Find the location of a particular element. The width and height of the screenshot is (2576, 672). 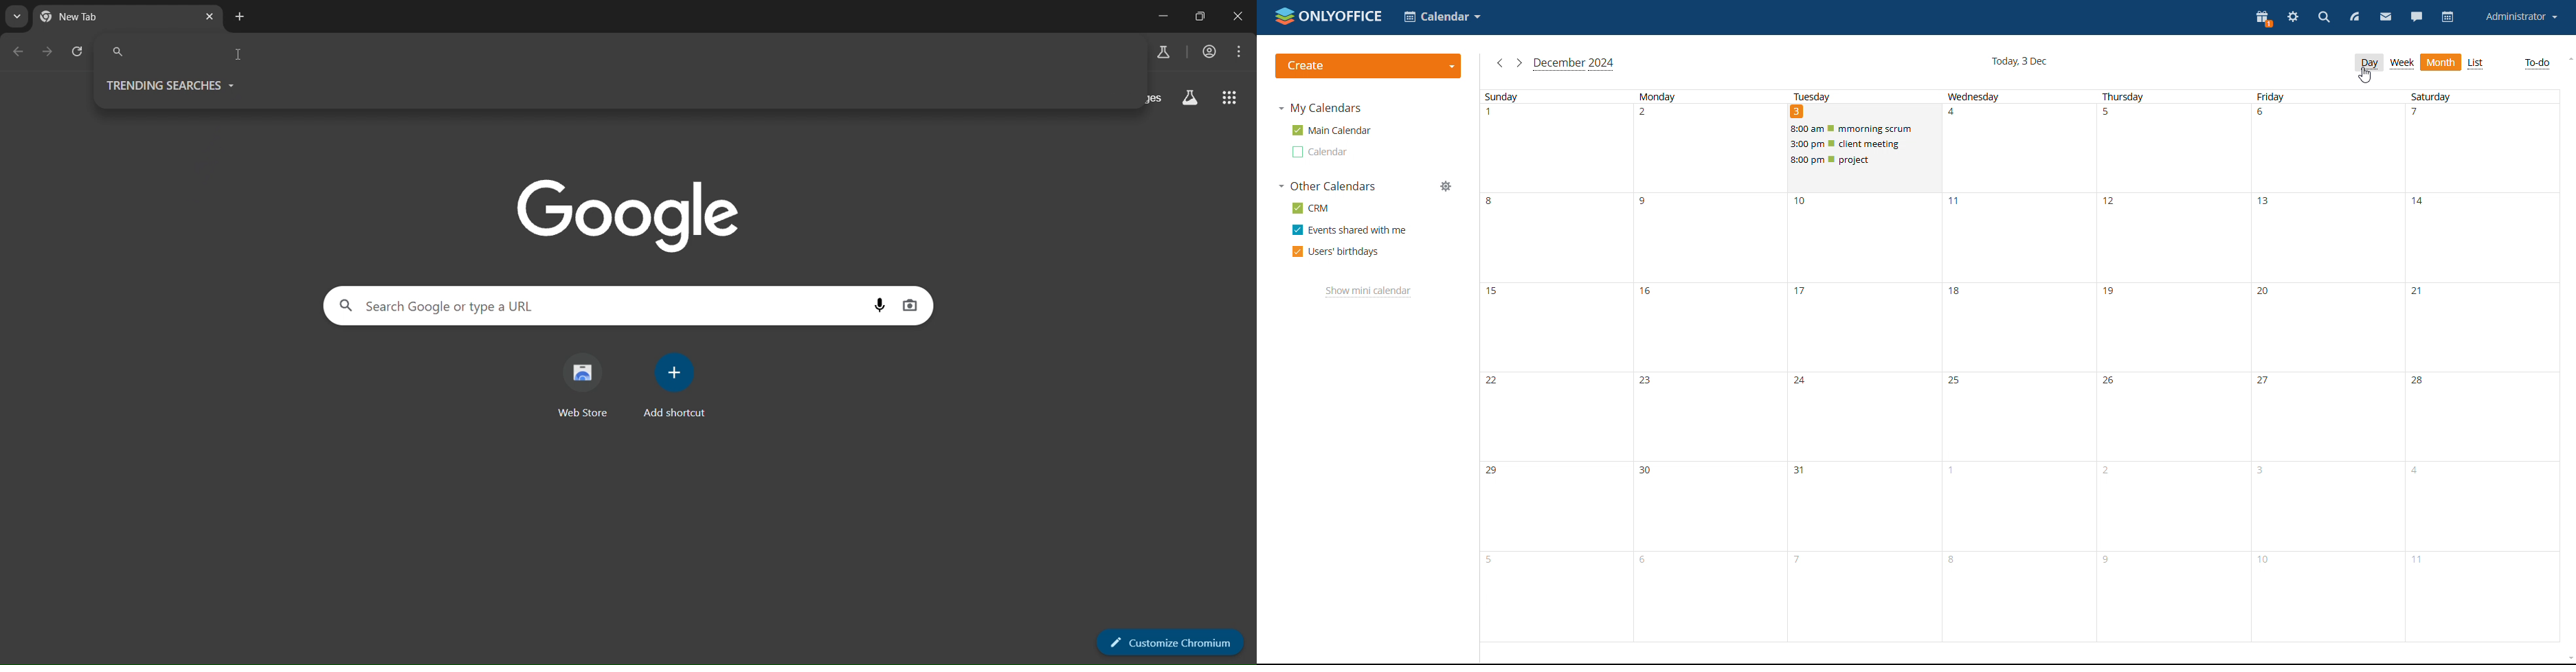

New Tab is located at coordinates (88, 17).